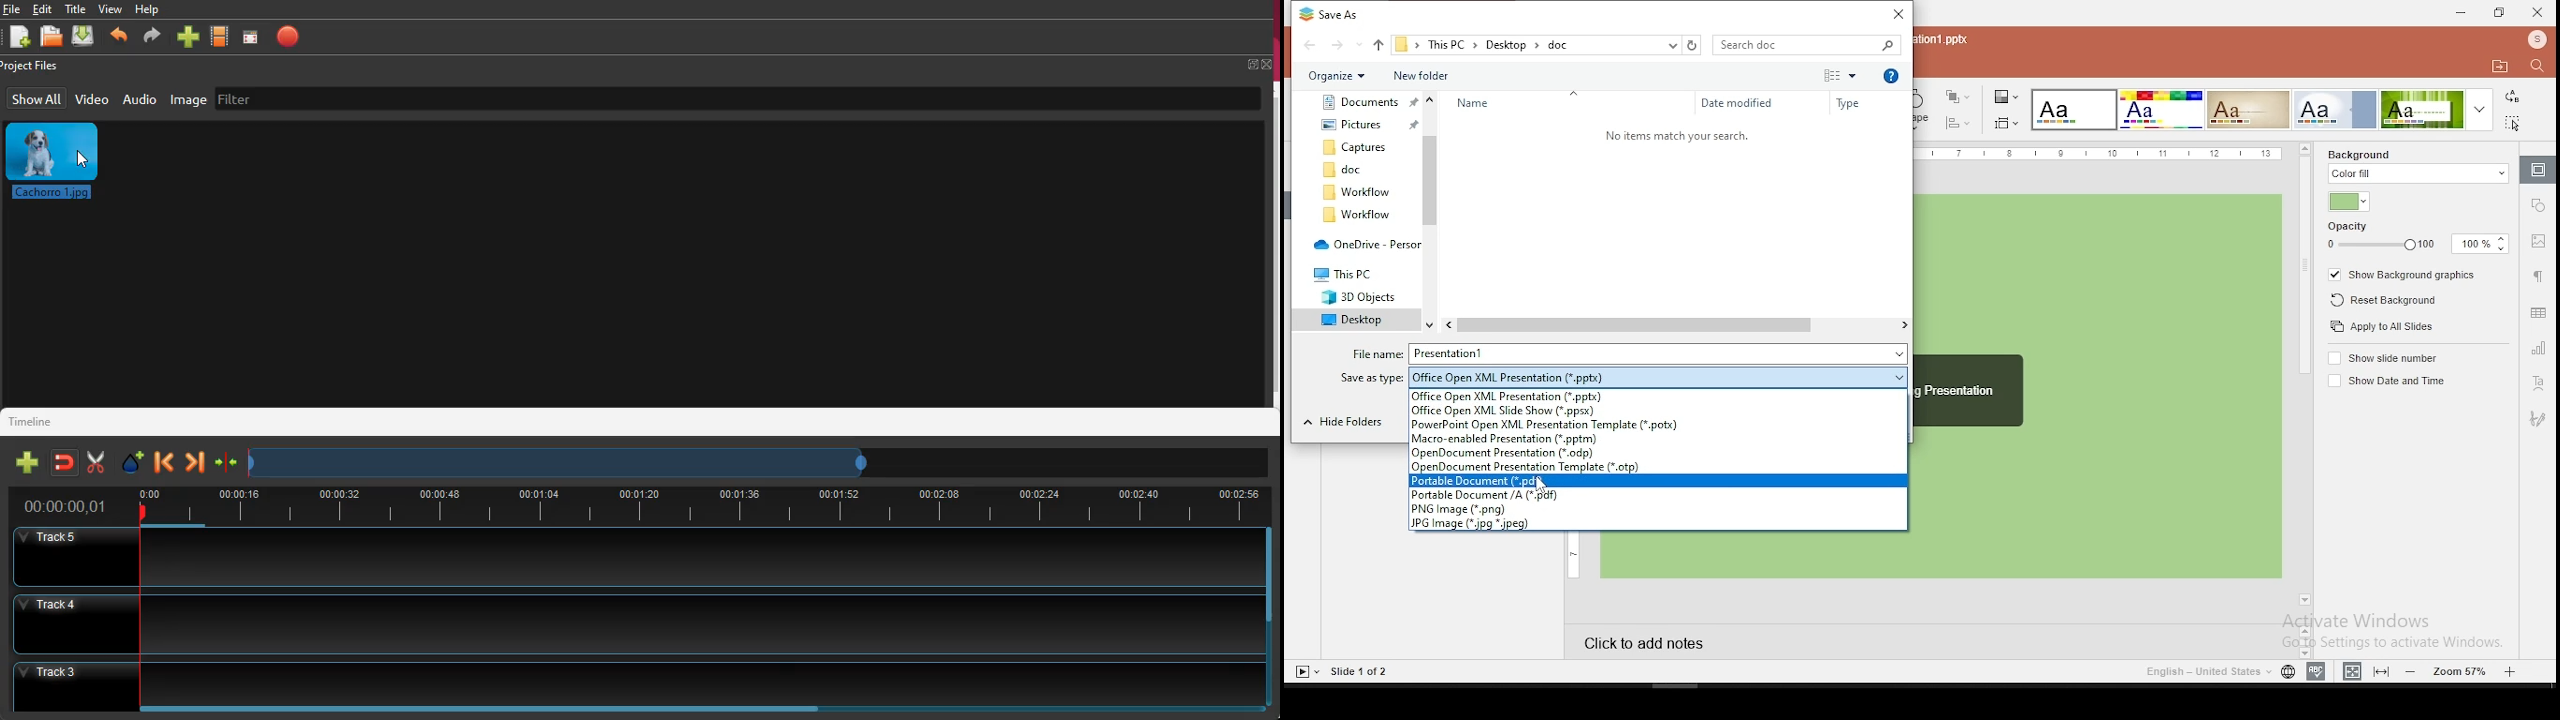  I want to click on align shapes, so click(1959, 123).